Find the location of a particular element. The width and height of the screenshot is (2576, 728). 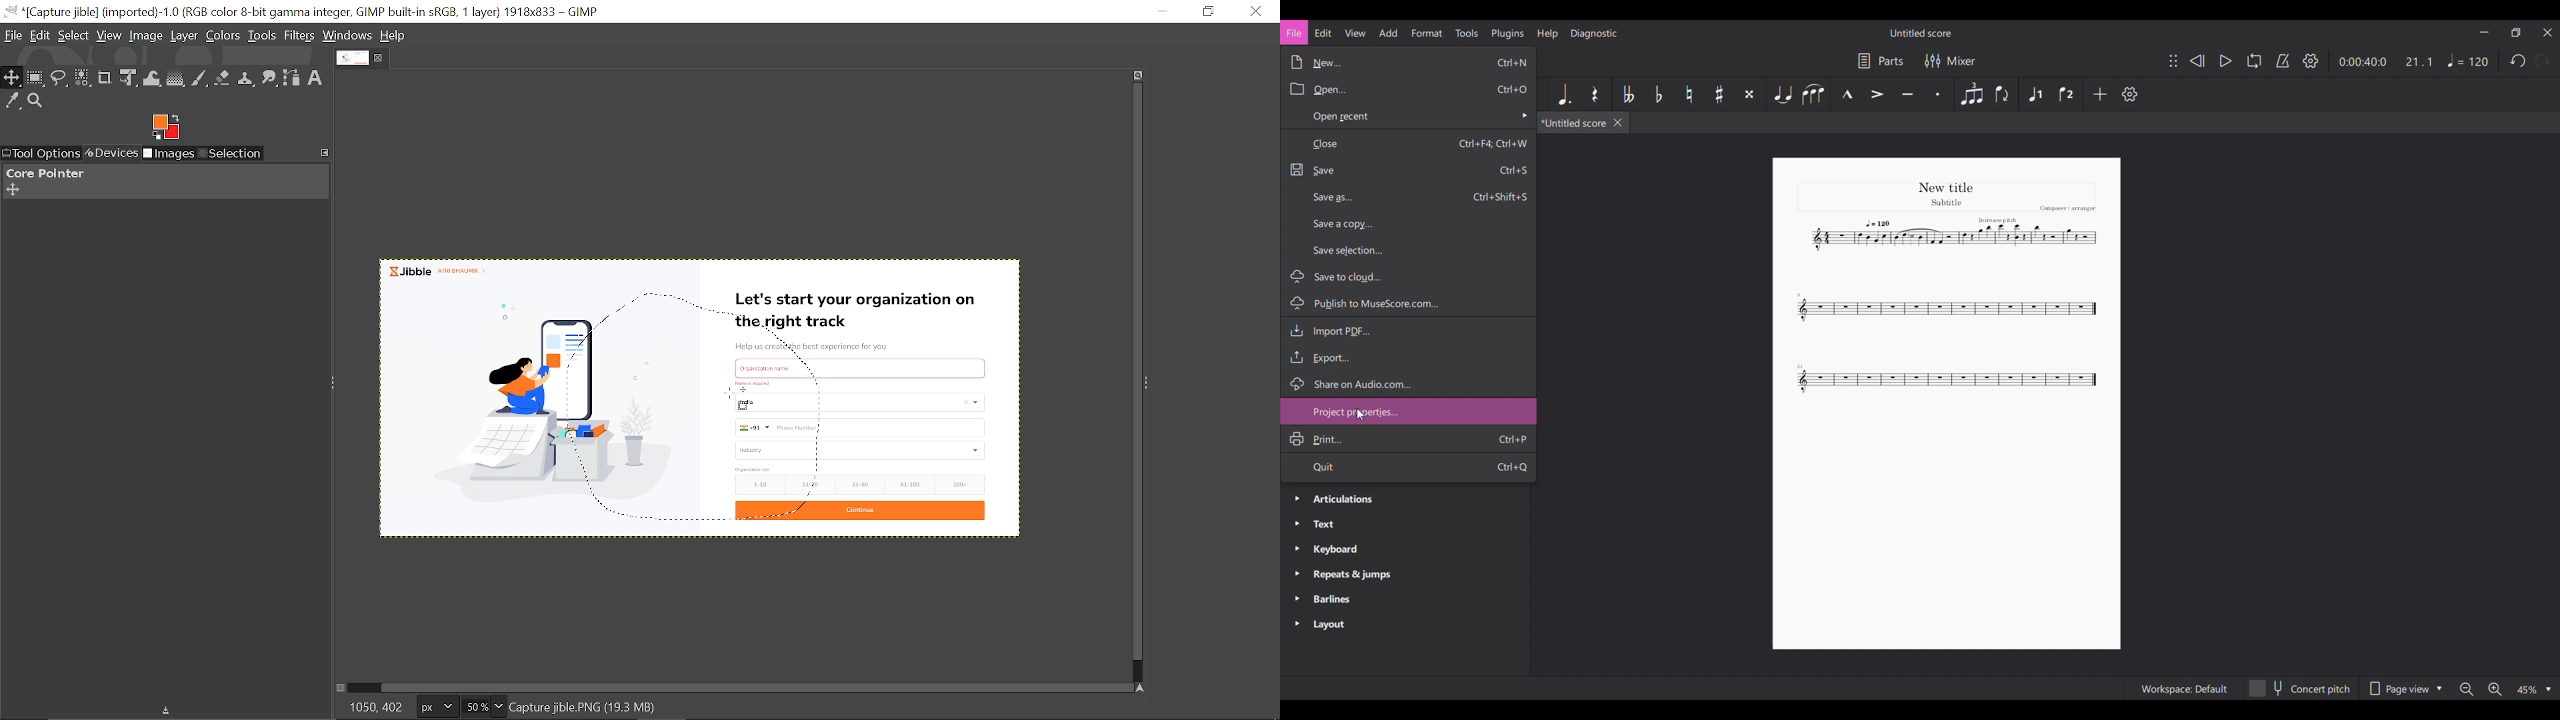

Navigate this window is located at coordinates (1144, 688).